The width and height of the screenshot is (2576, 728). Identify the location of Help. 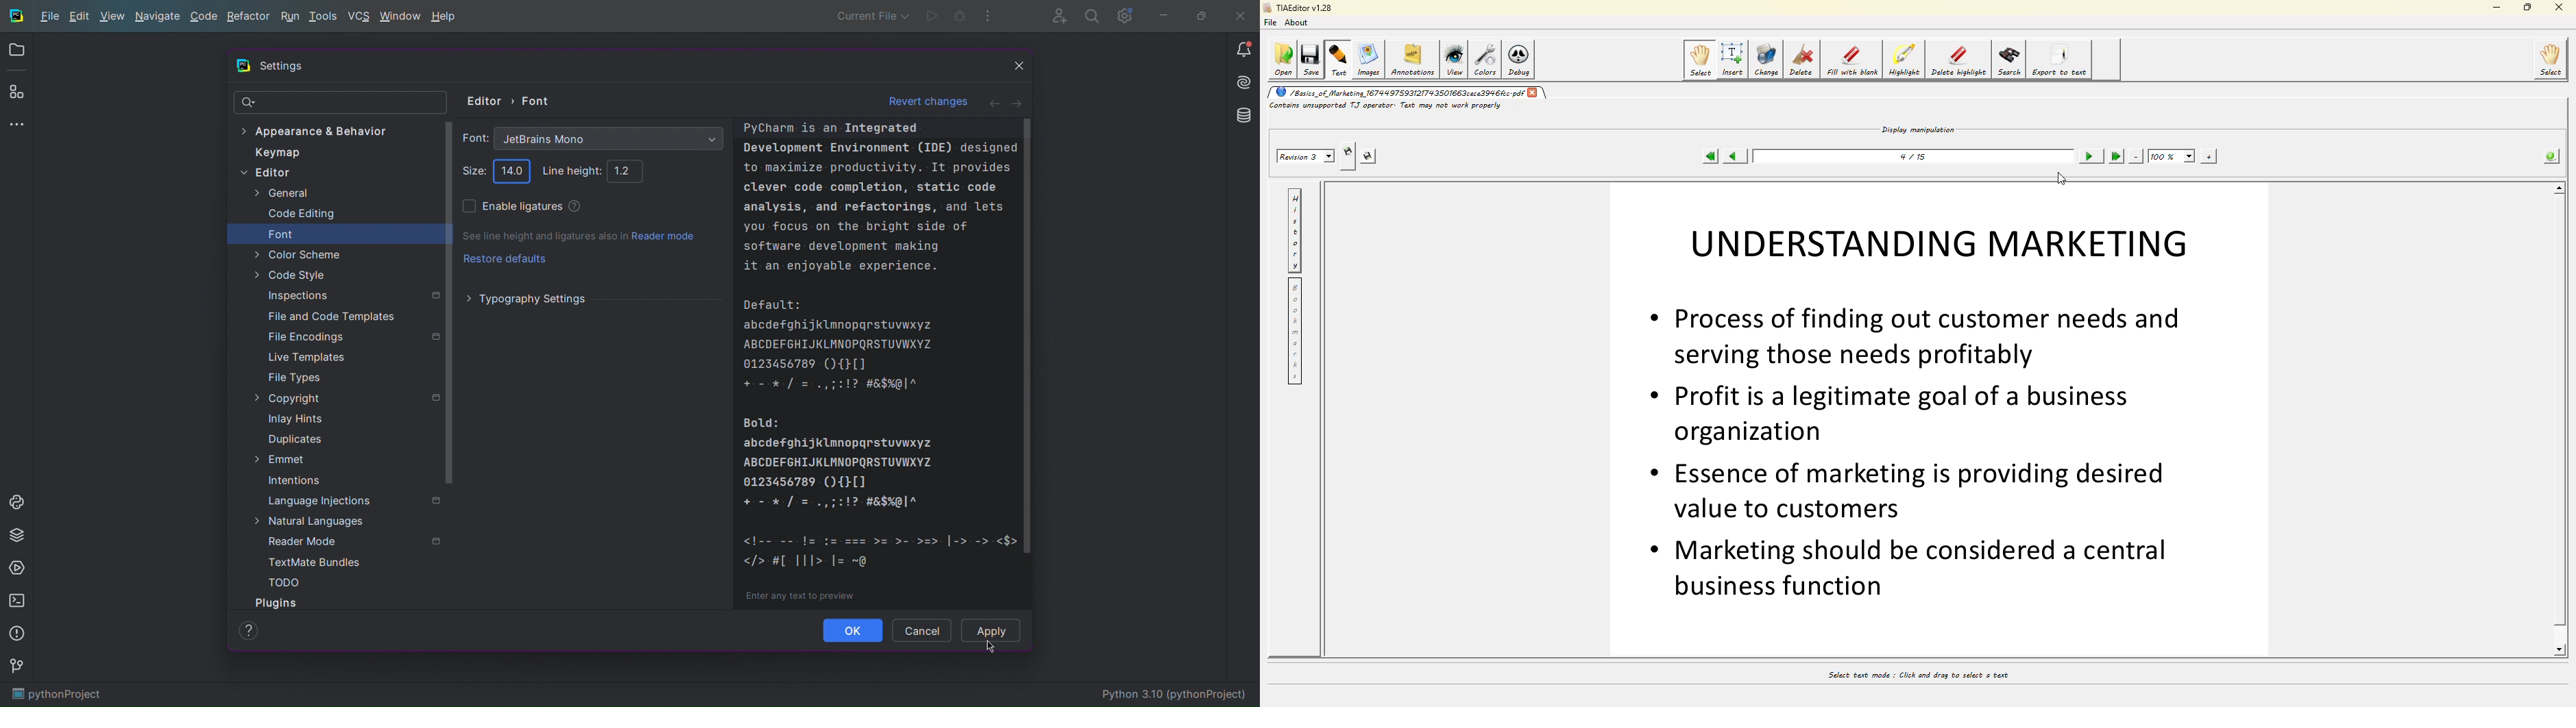
(573, 205).